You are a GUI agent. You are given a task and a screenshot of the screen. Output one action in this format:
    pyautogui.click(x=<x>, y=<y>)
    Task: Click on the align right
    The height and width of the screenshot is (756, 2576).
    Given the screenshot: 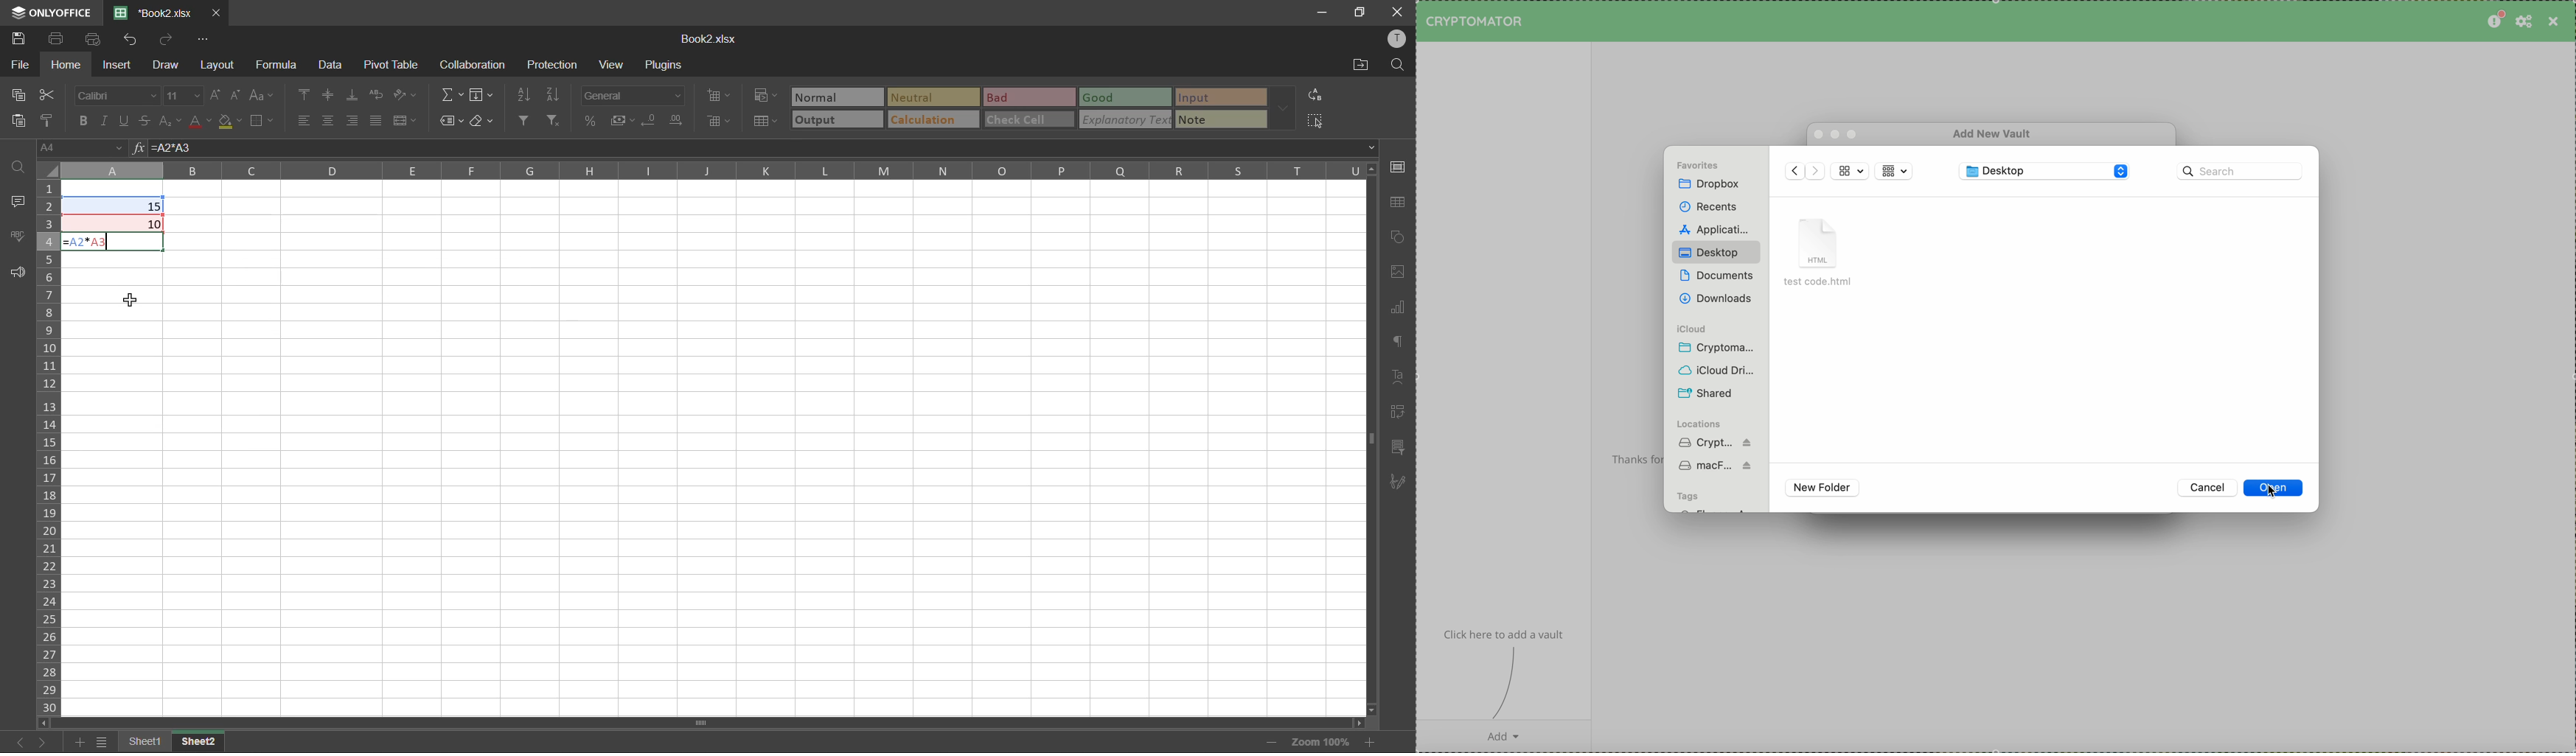 What is the action you would take?
    pyautogui.click(x=355, y=120)
    